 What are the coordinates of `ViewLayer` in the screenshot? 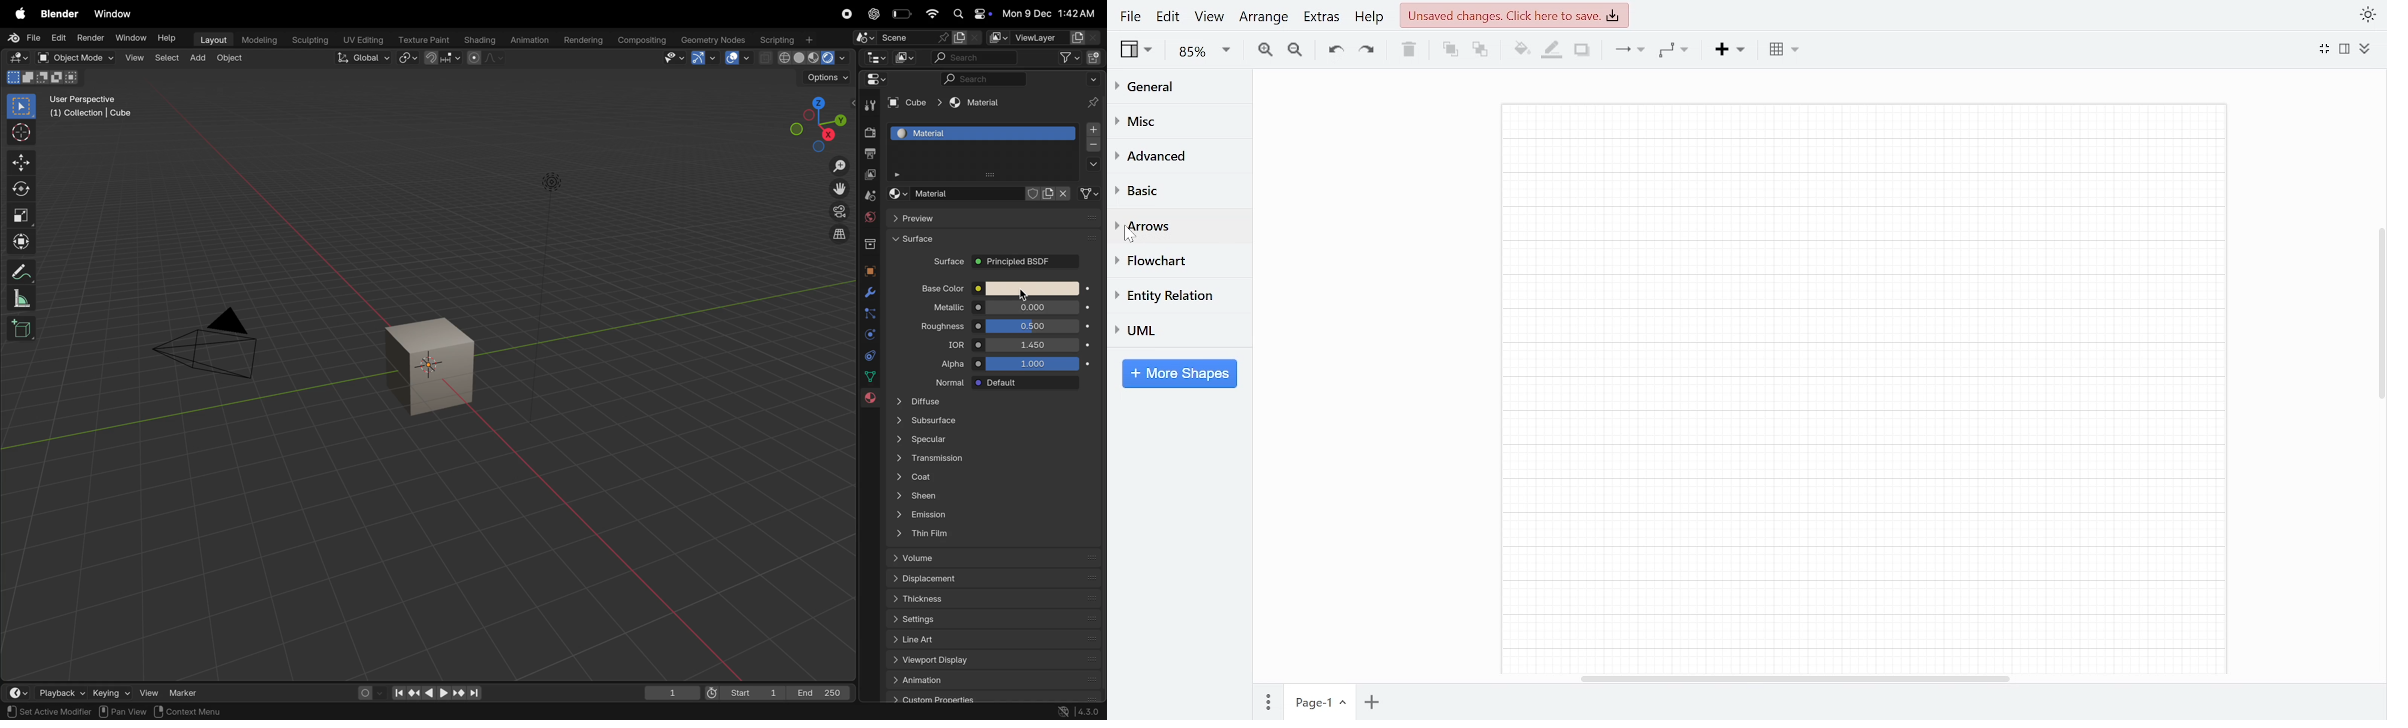 It's located at (1043, 37).